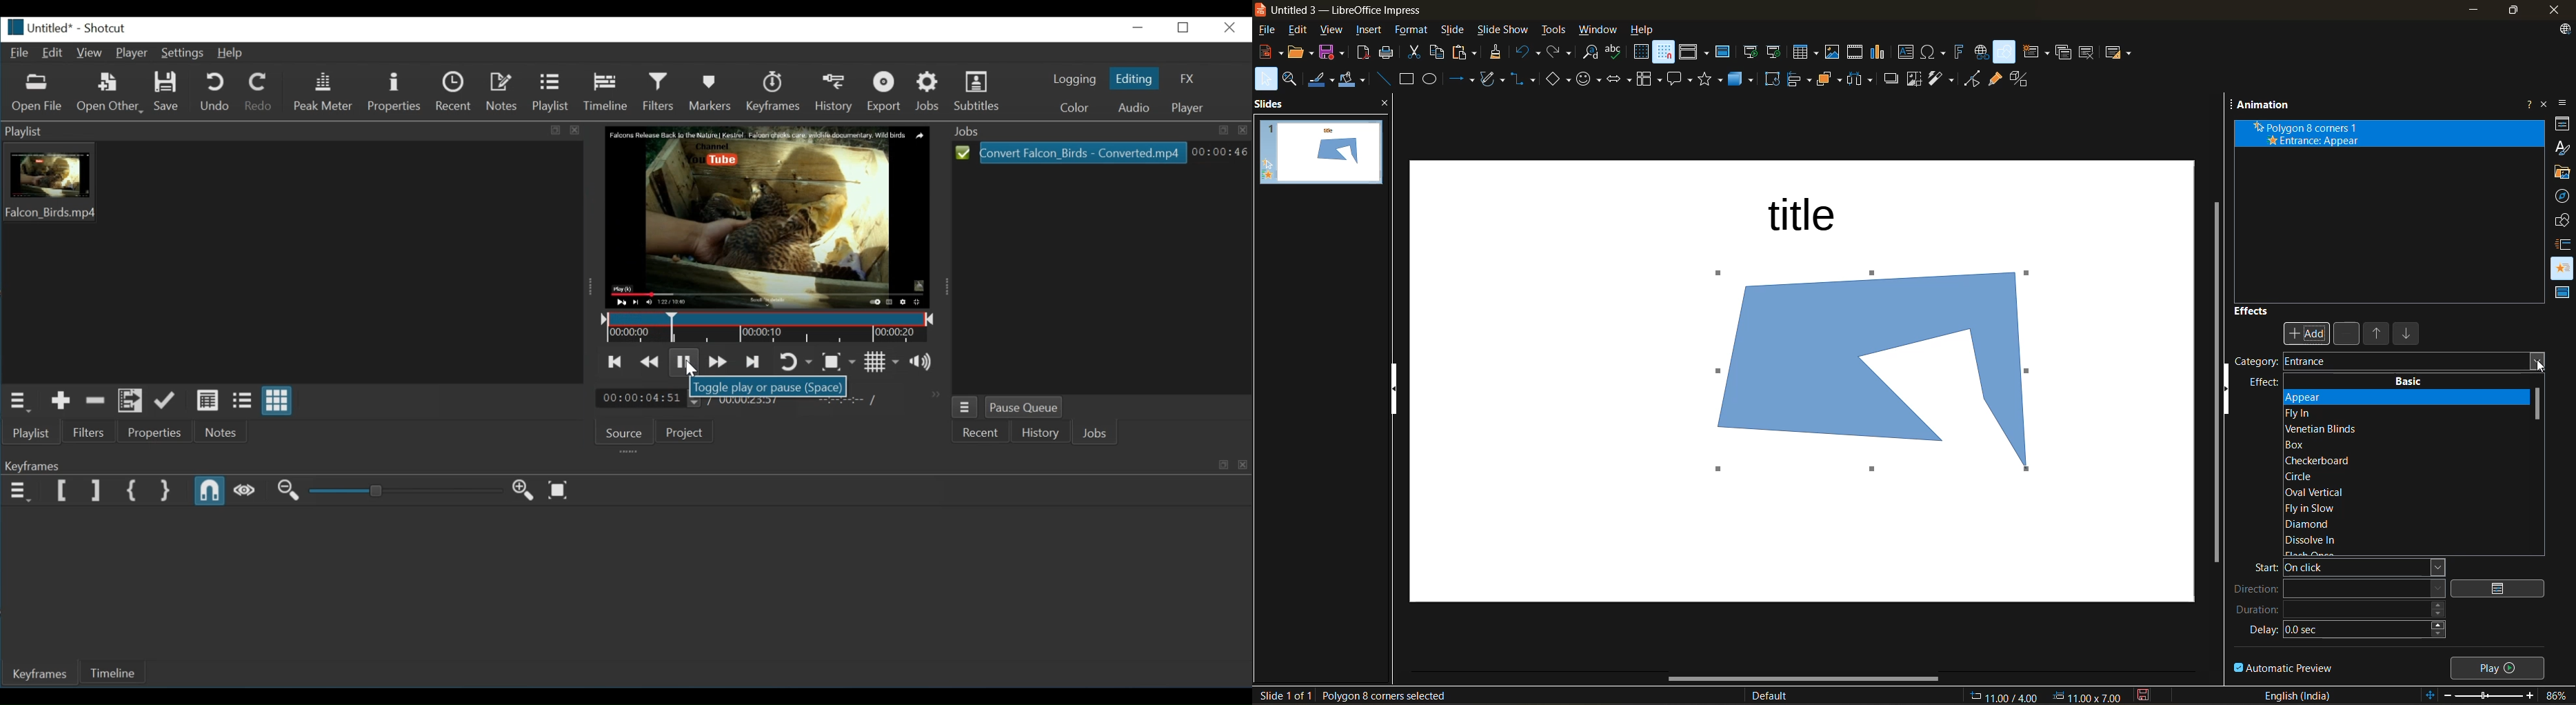 The width and height of the screenshot is (2576, 728). I want to click on animation effect, so click(2392, 133).